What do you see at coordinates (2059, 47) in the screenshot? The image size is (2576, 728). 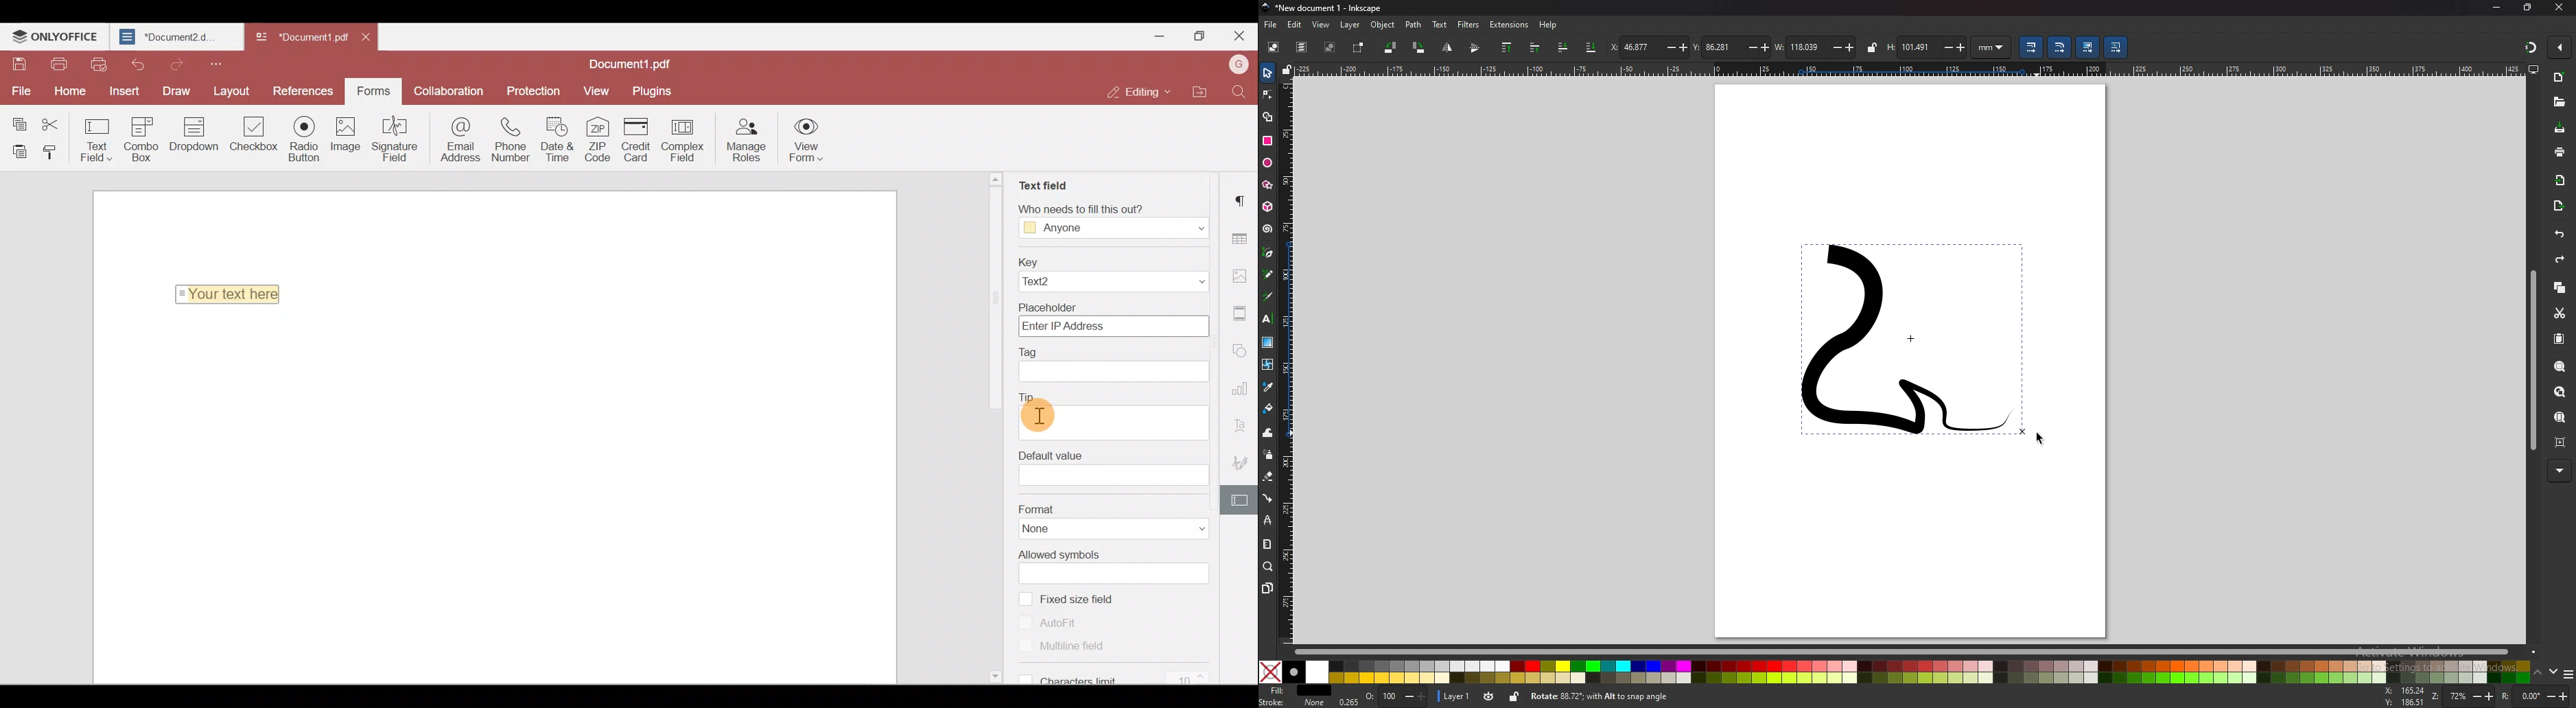 I see `scale radii` at bounding box center [2059, 47].